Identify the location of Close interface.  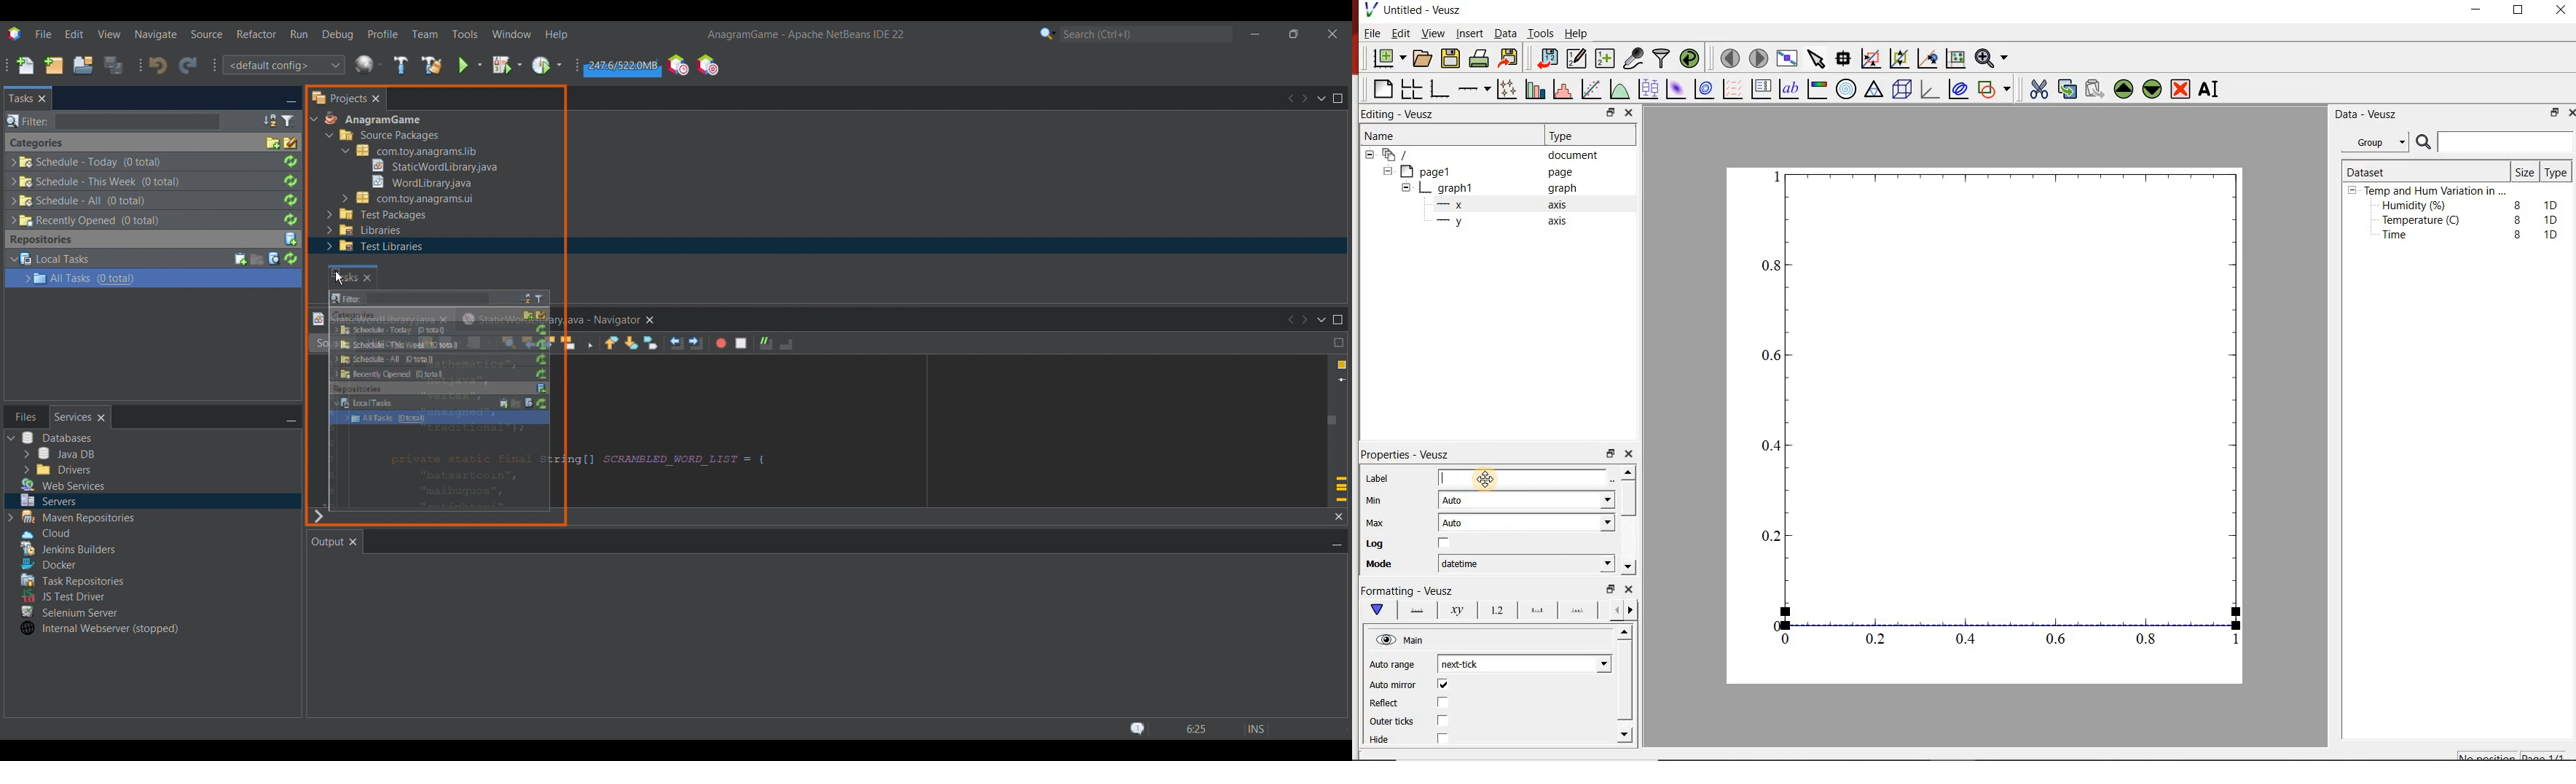
(1332, 34).